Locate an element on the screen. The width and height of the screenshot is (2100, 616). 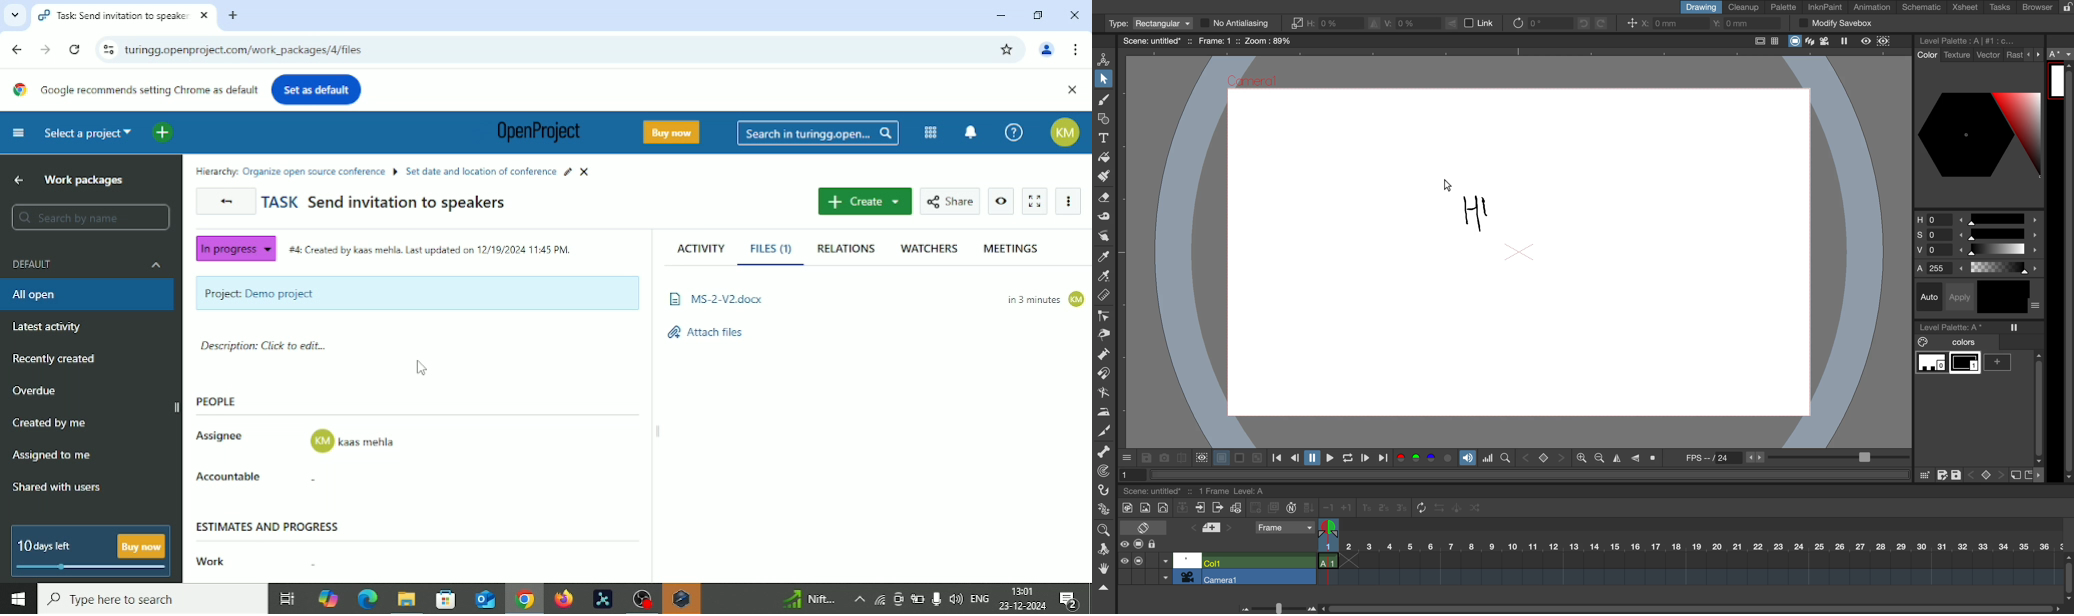
close xsubsheet is located at coordinates (1200, 508).